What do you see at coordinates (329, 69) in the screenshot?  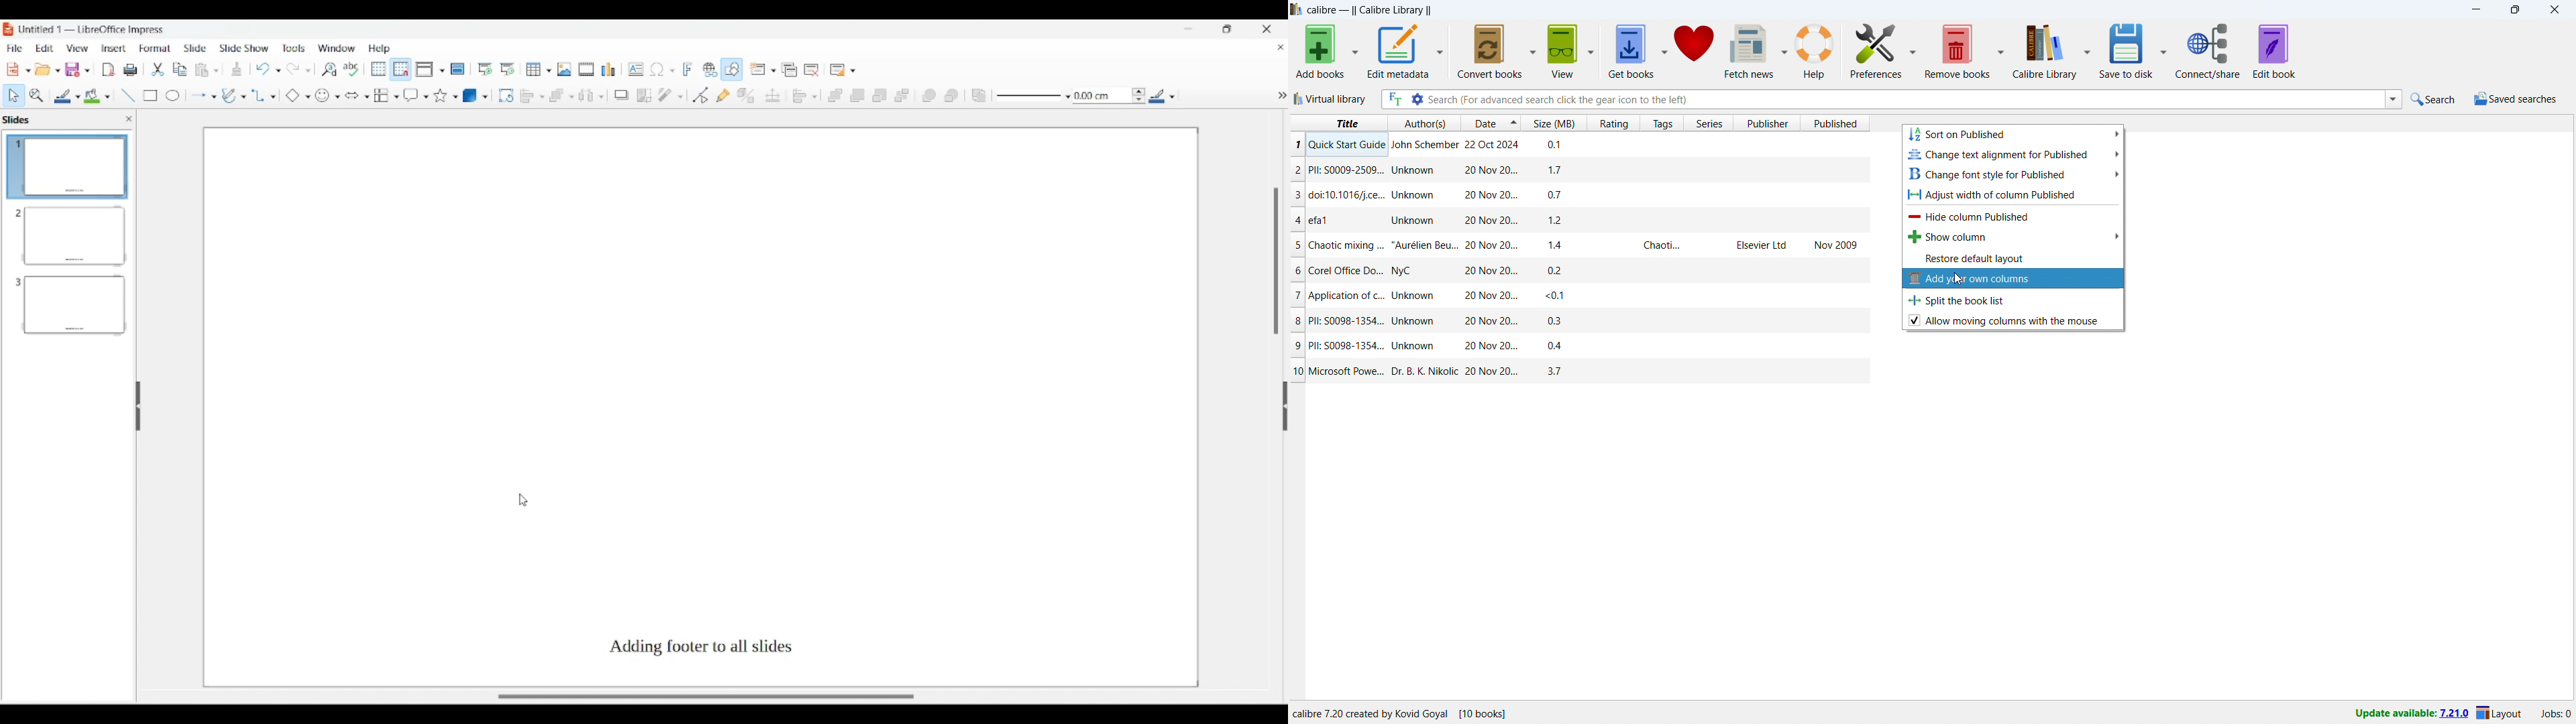 I see `Find and replace` at bounding box center [329, 69].